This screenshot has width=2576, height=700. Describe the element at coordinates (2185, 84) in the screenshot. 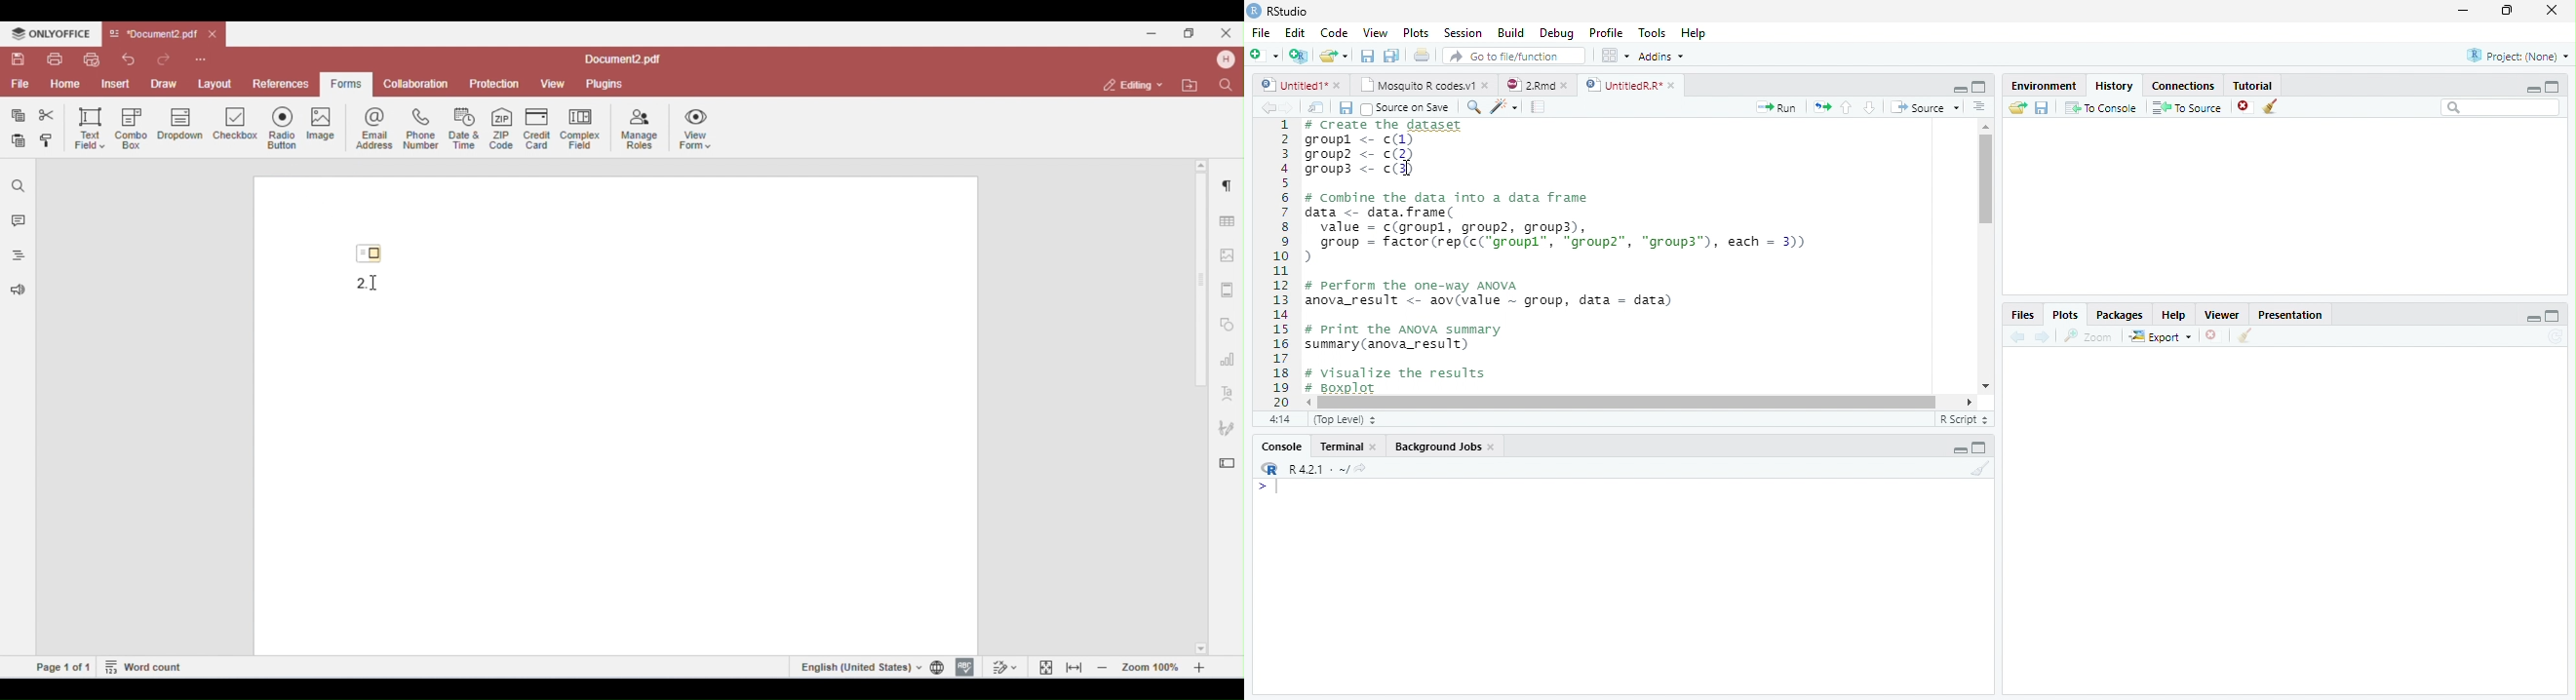

I see `Connections` at that location.